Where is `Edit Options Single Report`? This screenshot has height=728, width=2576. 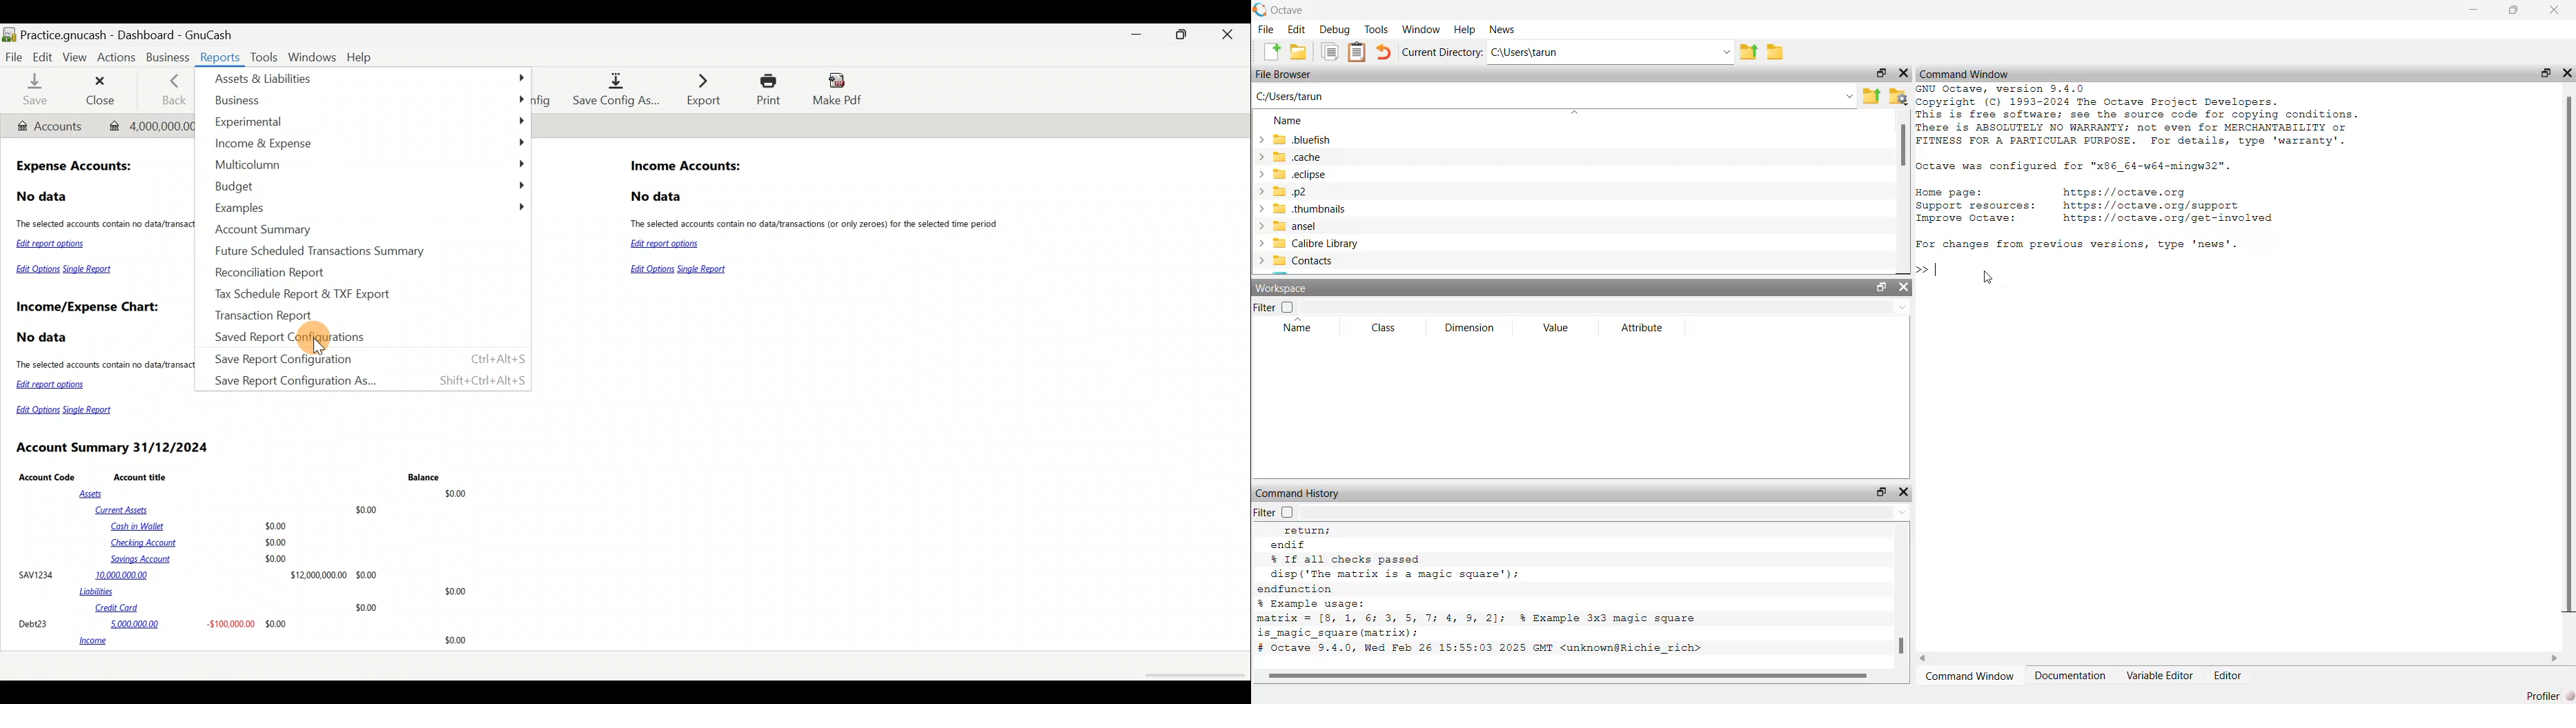 Edit Options Single Report is located at coordinates (681, 270).